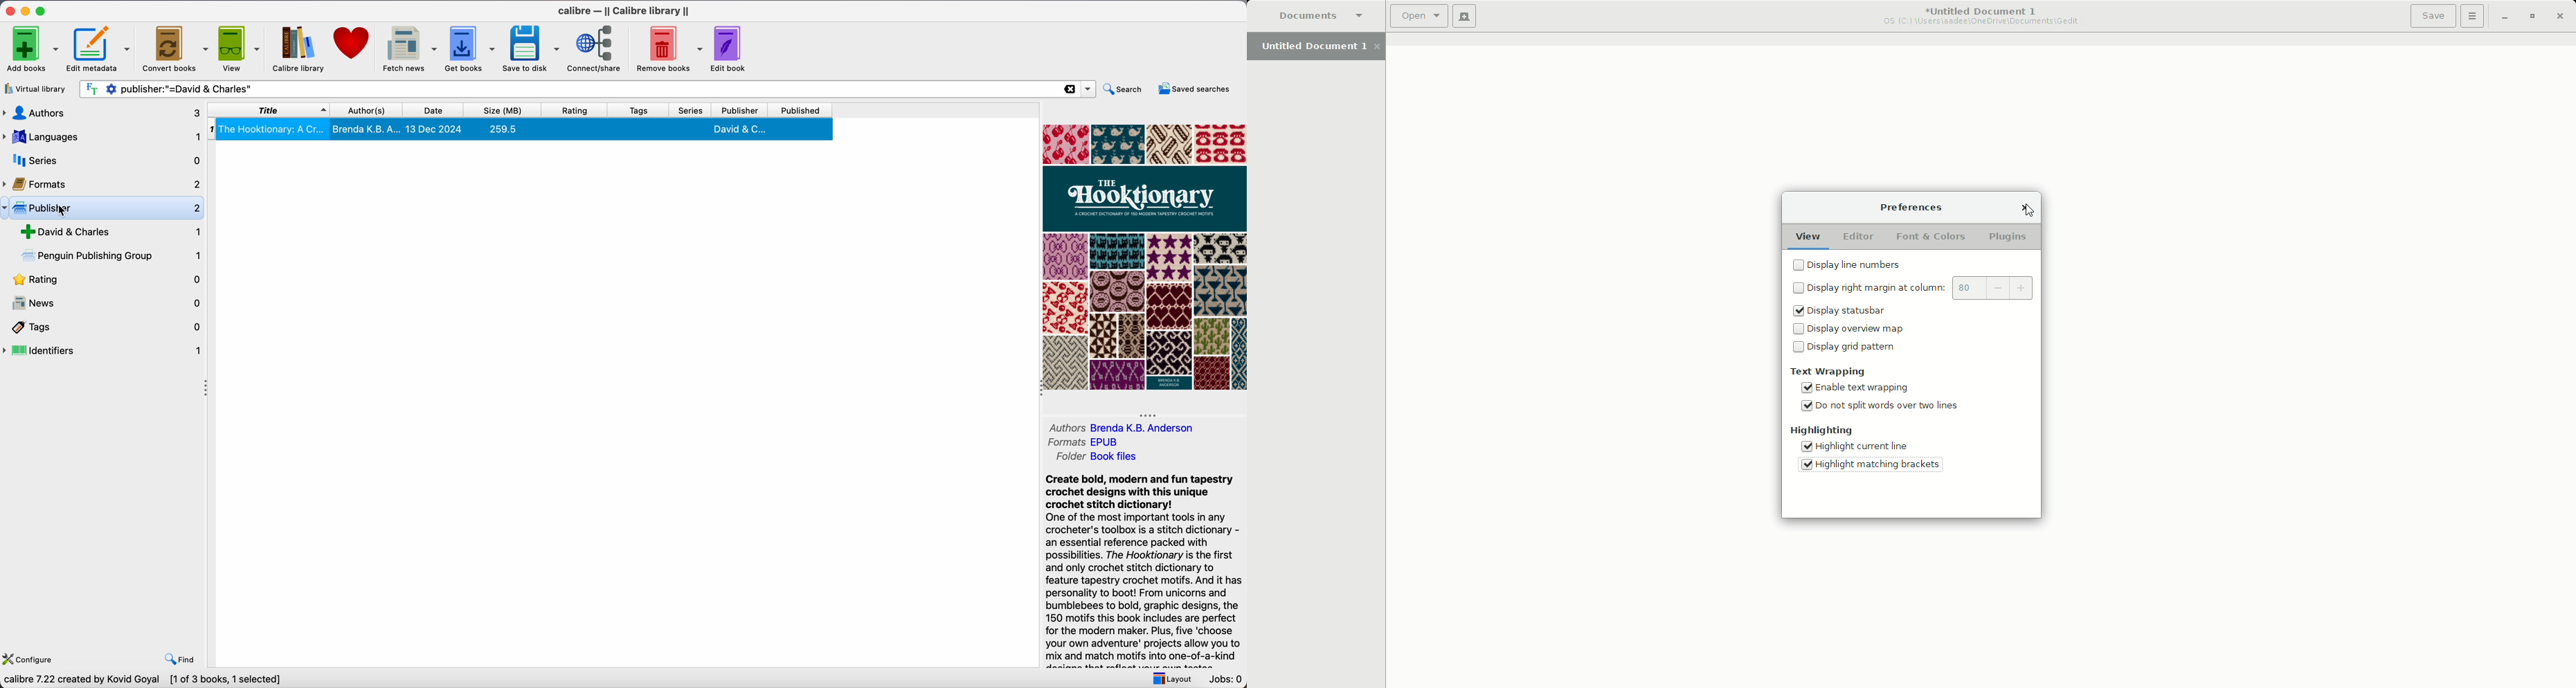 The width and height of the screenshot is (2576, 700). What do you see at coordinates (438, 110) in the screenshot?
I see `date` at bounding box center [438, 110].